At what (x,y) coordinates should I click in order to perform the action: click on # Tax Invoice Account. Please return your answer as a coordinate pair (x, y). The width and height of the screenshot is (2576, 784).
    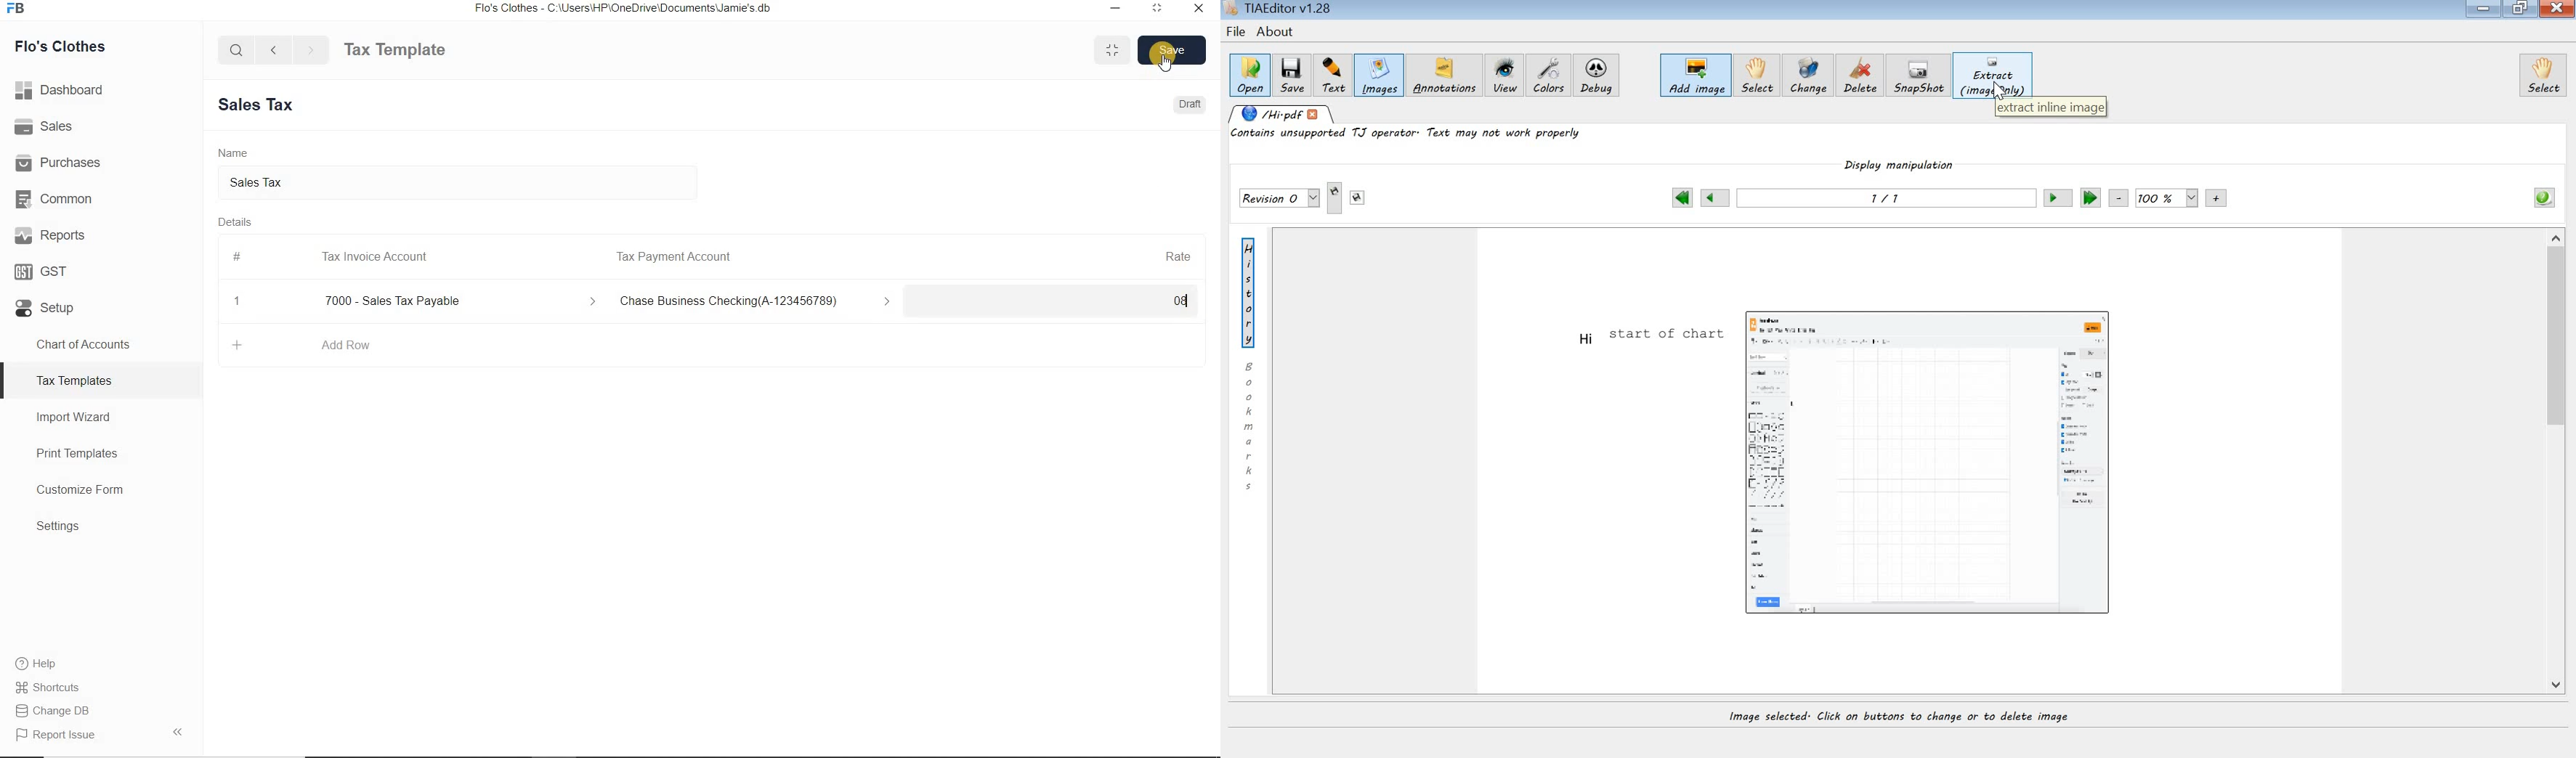
    Looking at the image, I should click on (332, 258).